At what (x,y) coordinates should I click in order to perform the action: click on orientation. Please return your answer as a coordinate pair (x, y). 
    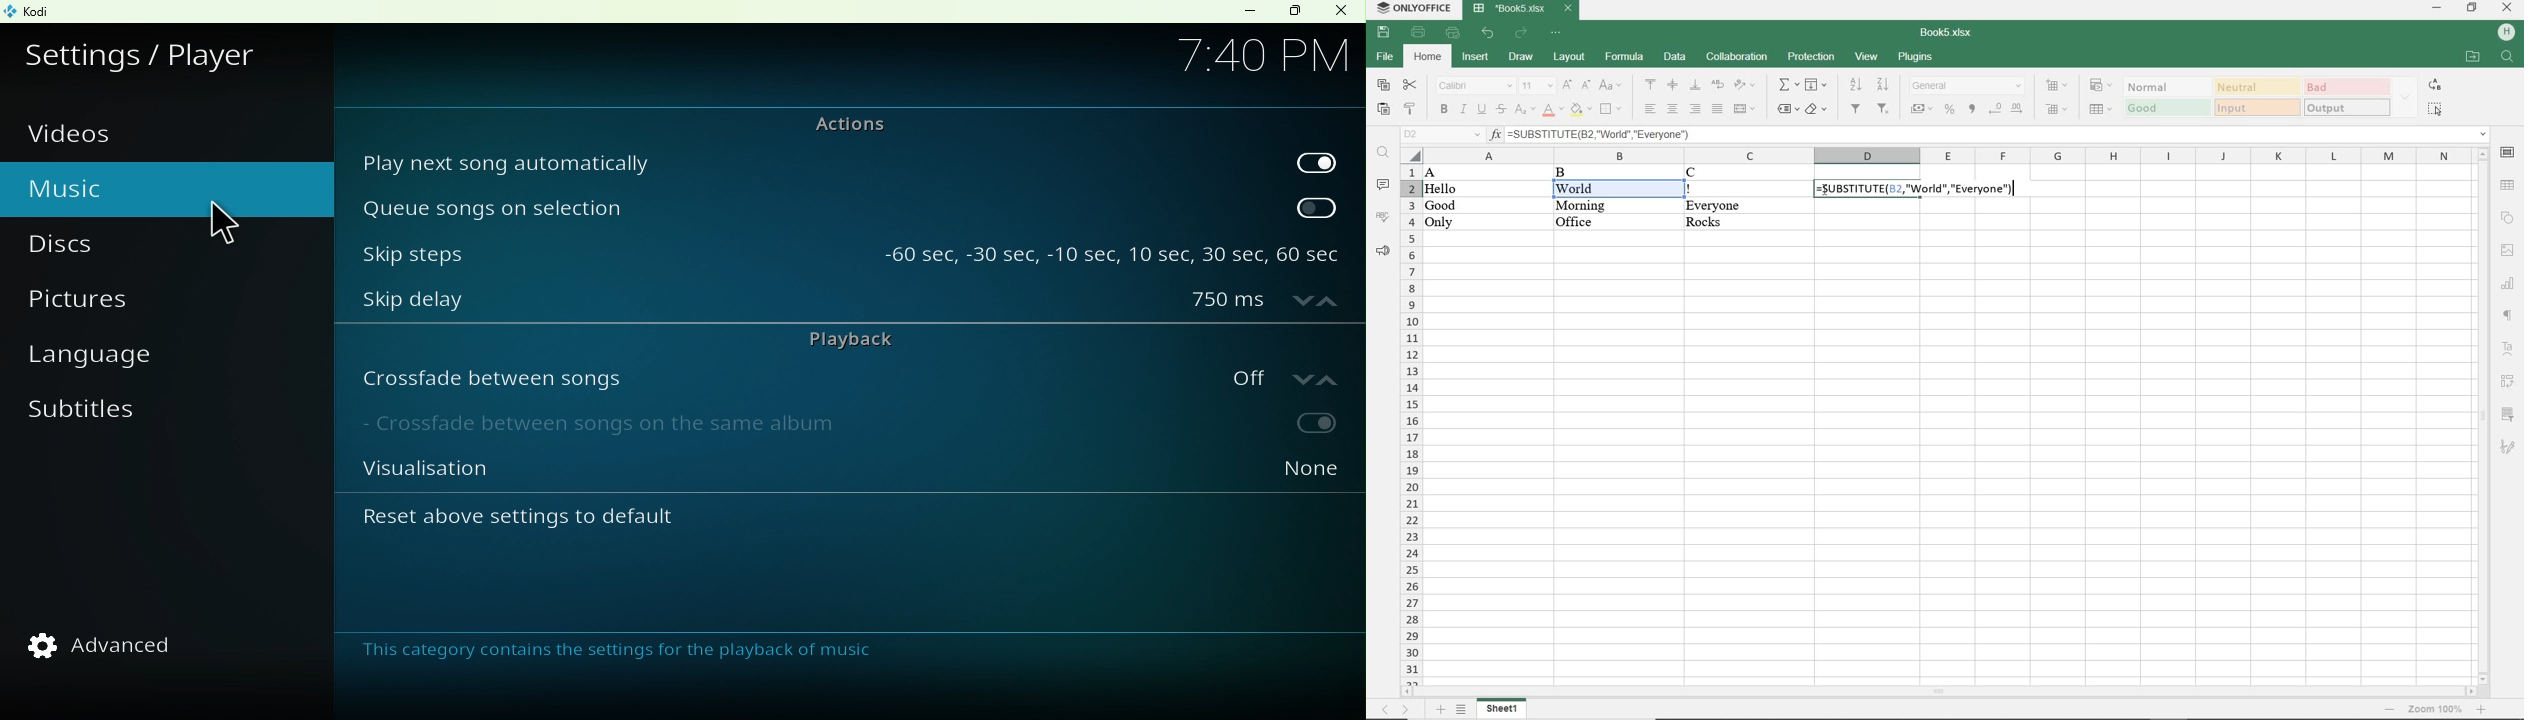
    Looking at the image, I should click on (1745, 86).